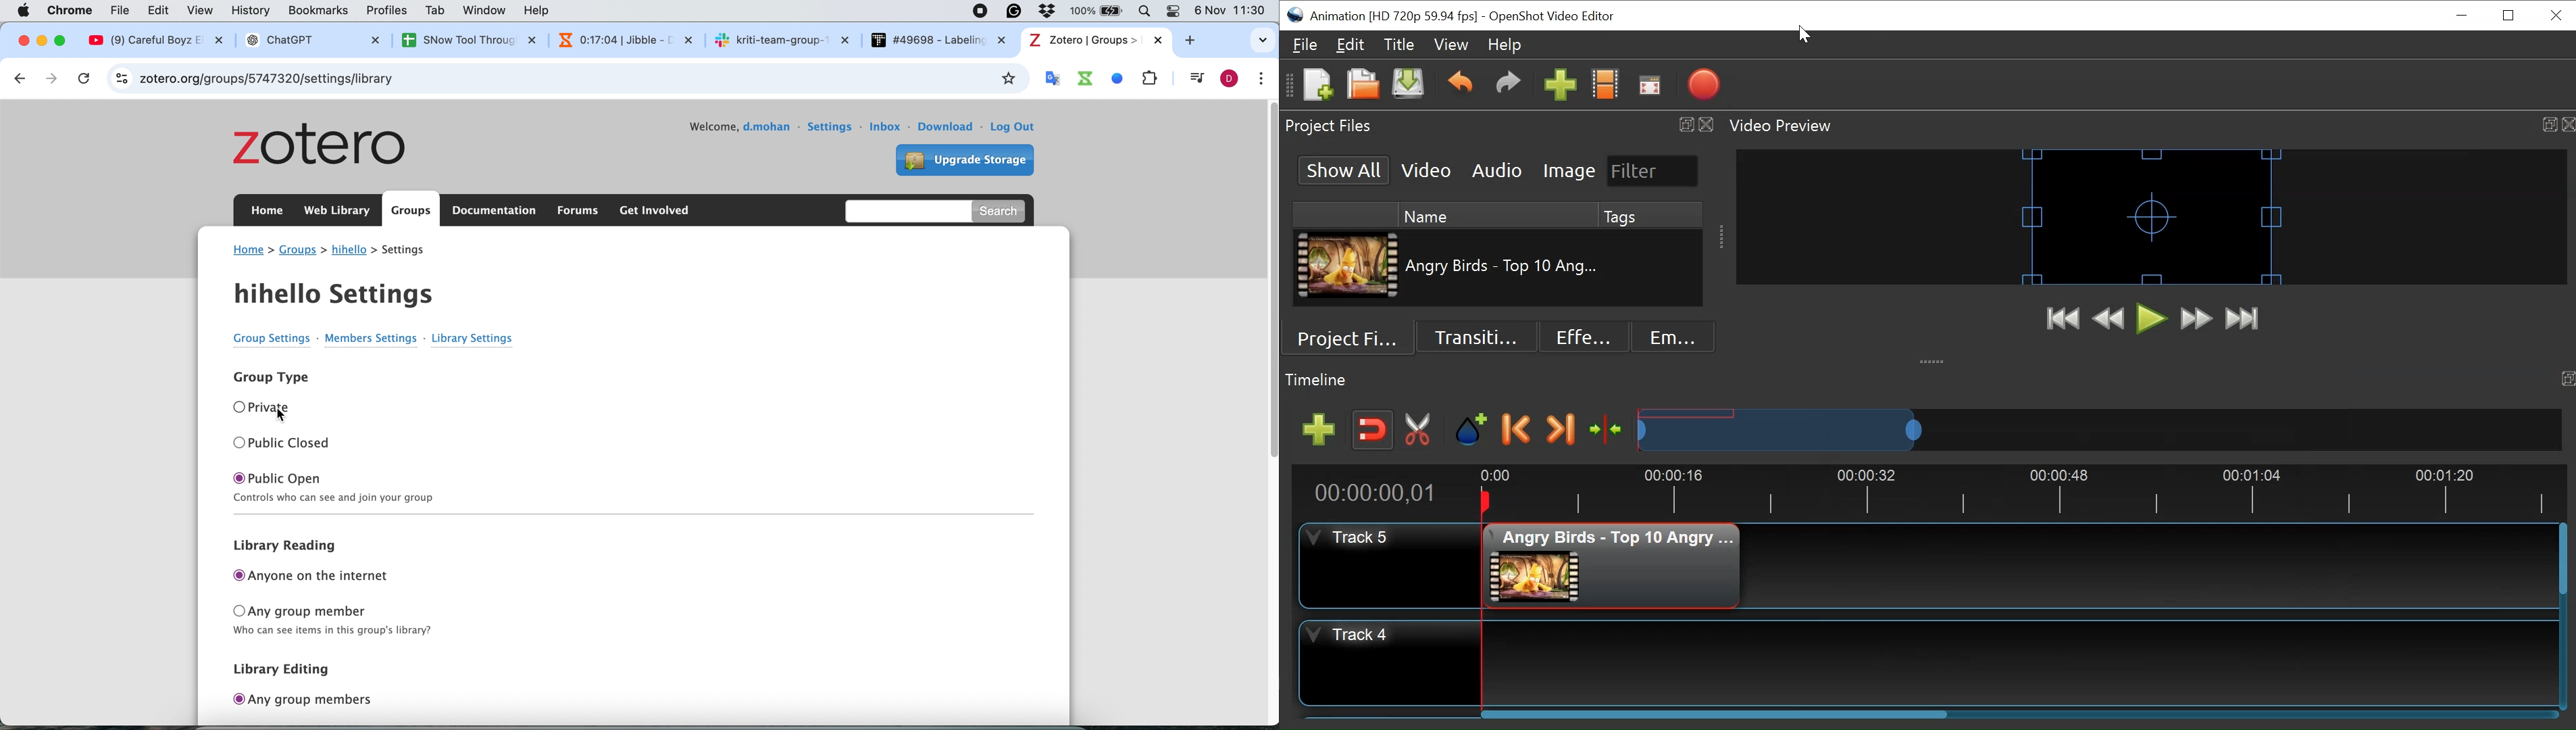 This screenshot has height=756, width=2576. Describe the element at coordinates (1671, 337) in the screenshot. I see `Emoji` at that location.